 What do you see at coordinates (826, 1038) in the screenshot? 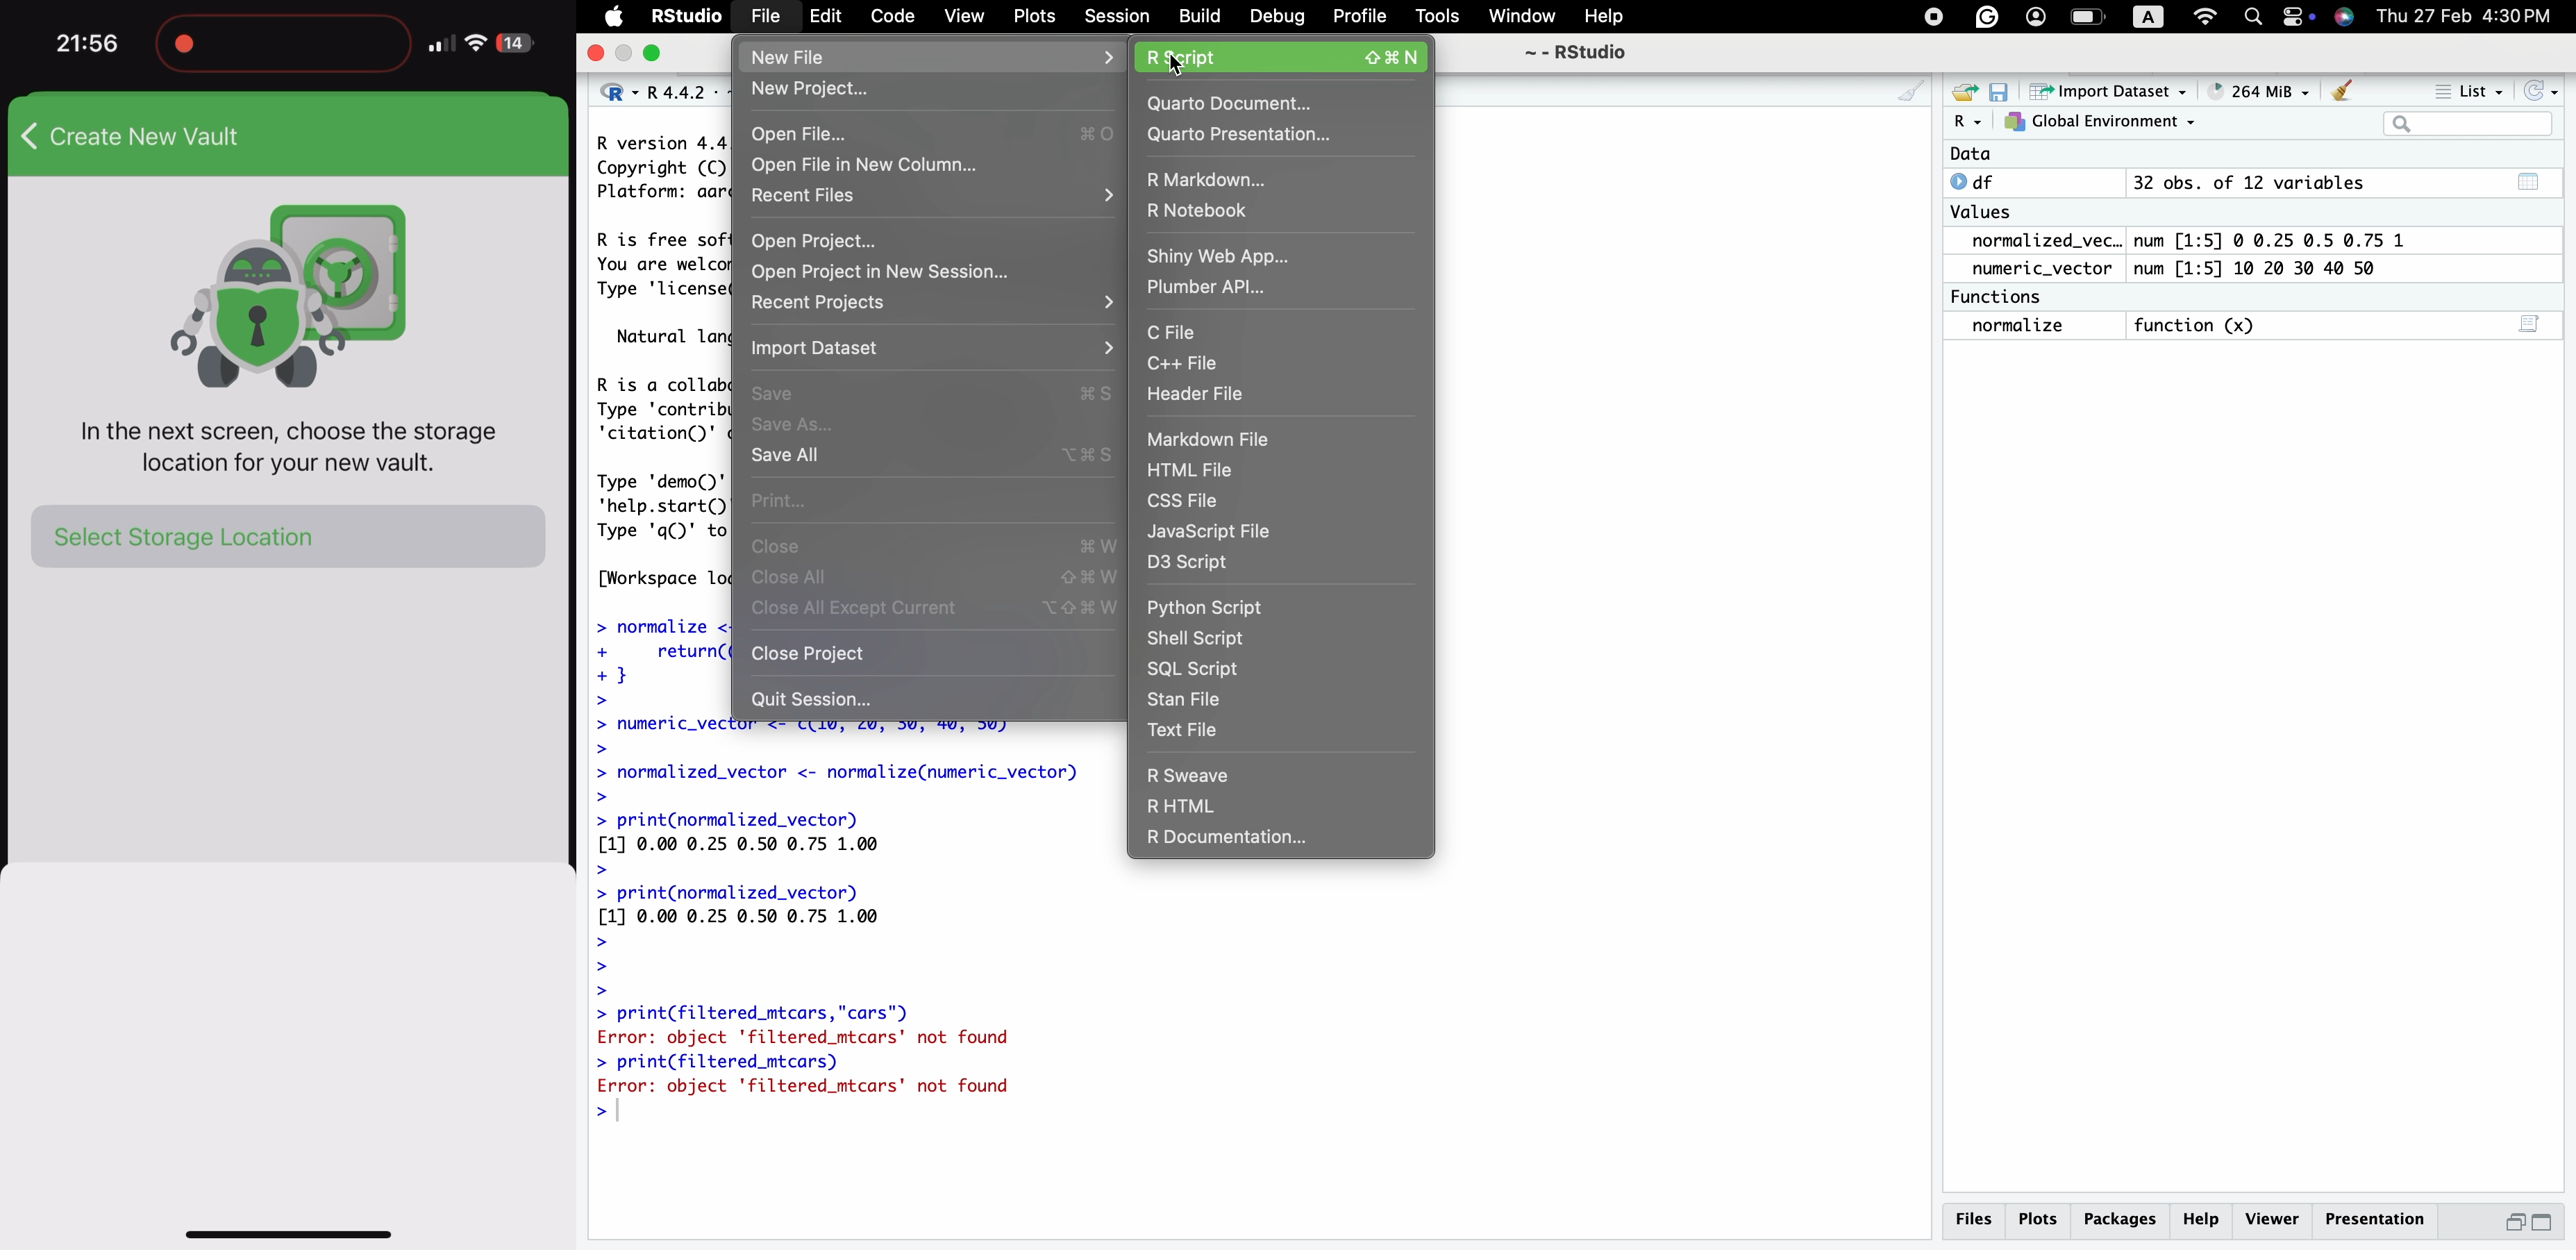
I see `Error: object 'filtered_mtcars' not found` at bounding box center [826, 1038].